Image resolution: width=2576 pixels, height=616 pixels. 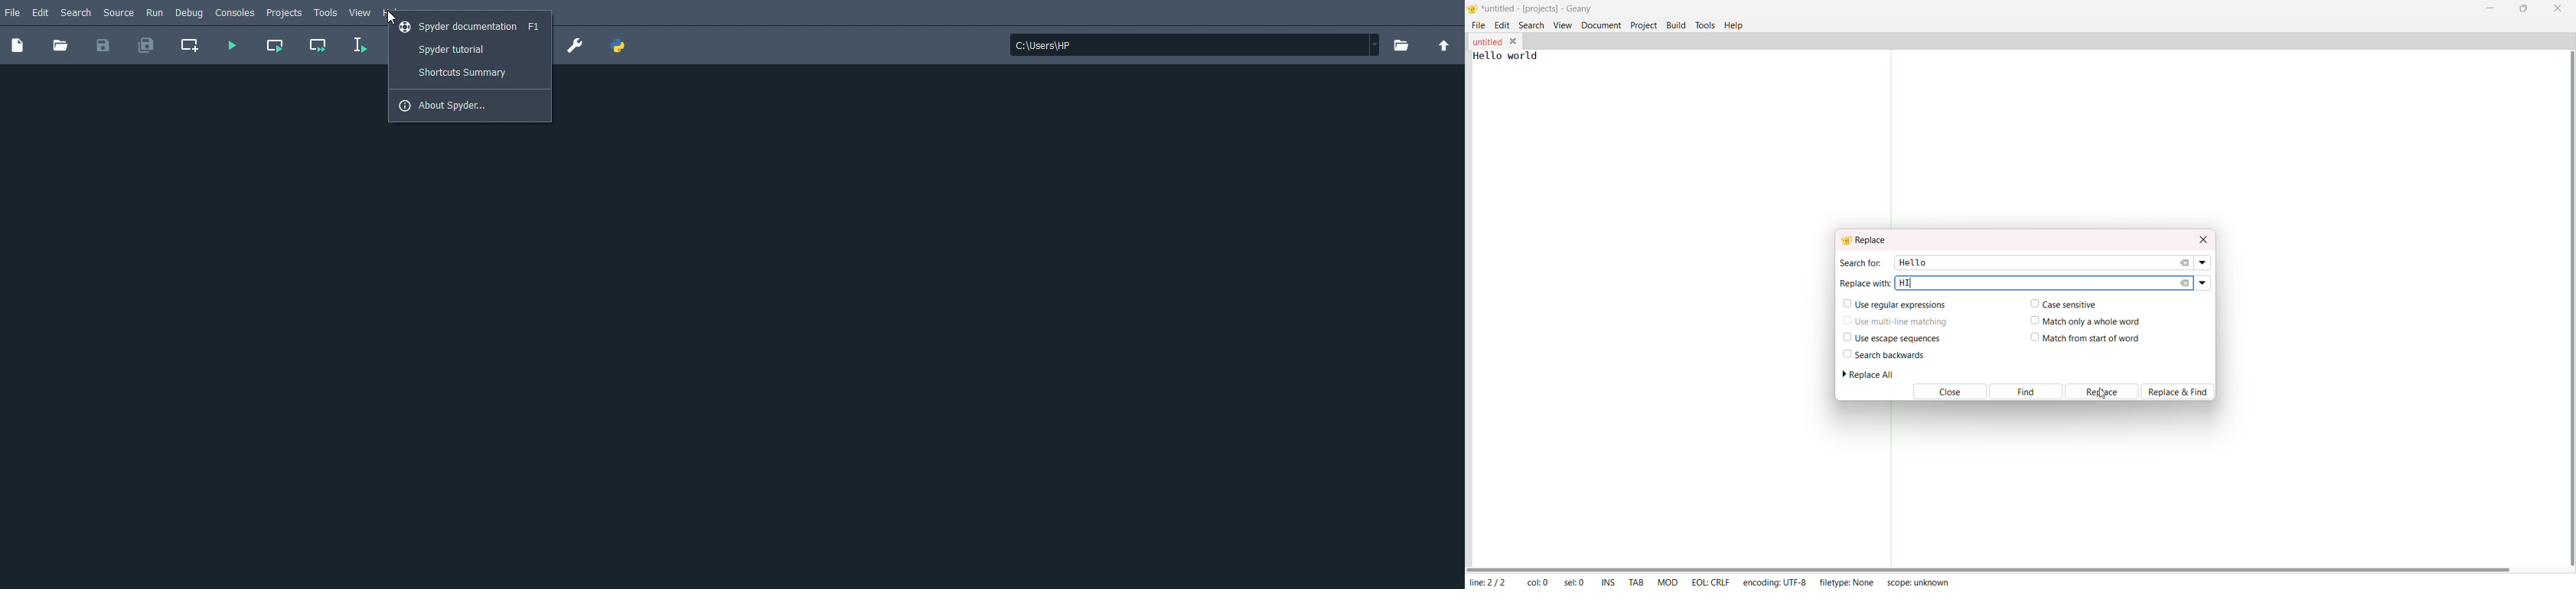 I want to click on Projects, so click(x=285, y=13).